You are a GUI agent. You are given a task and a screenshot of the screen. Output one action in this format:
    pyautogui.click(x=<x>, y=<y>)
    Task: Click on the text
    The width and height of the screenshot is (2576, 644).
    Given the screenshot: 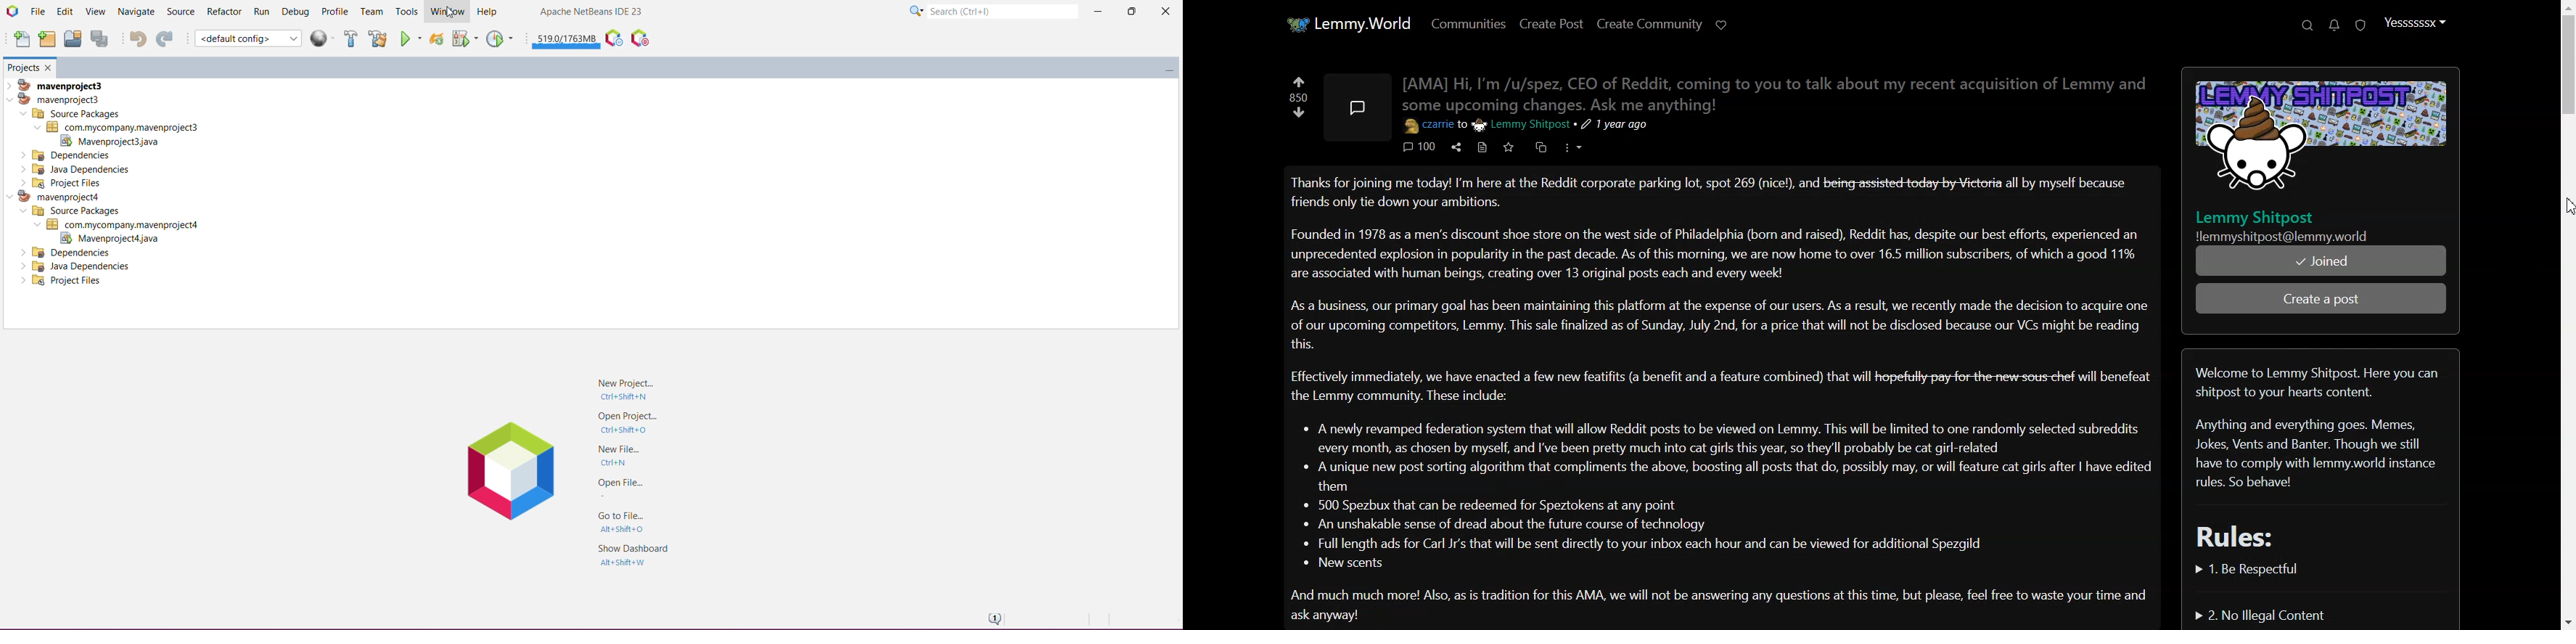 What is the action you would take?
    pyautogui.click(x=1300, y=98)
    